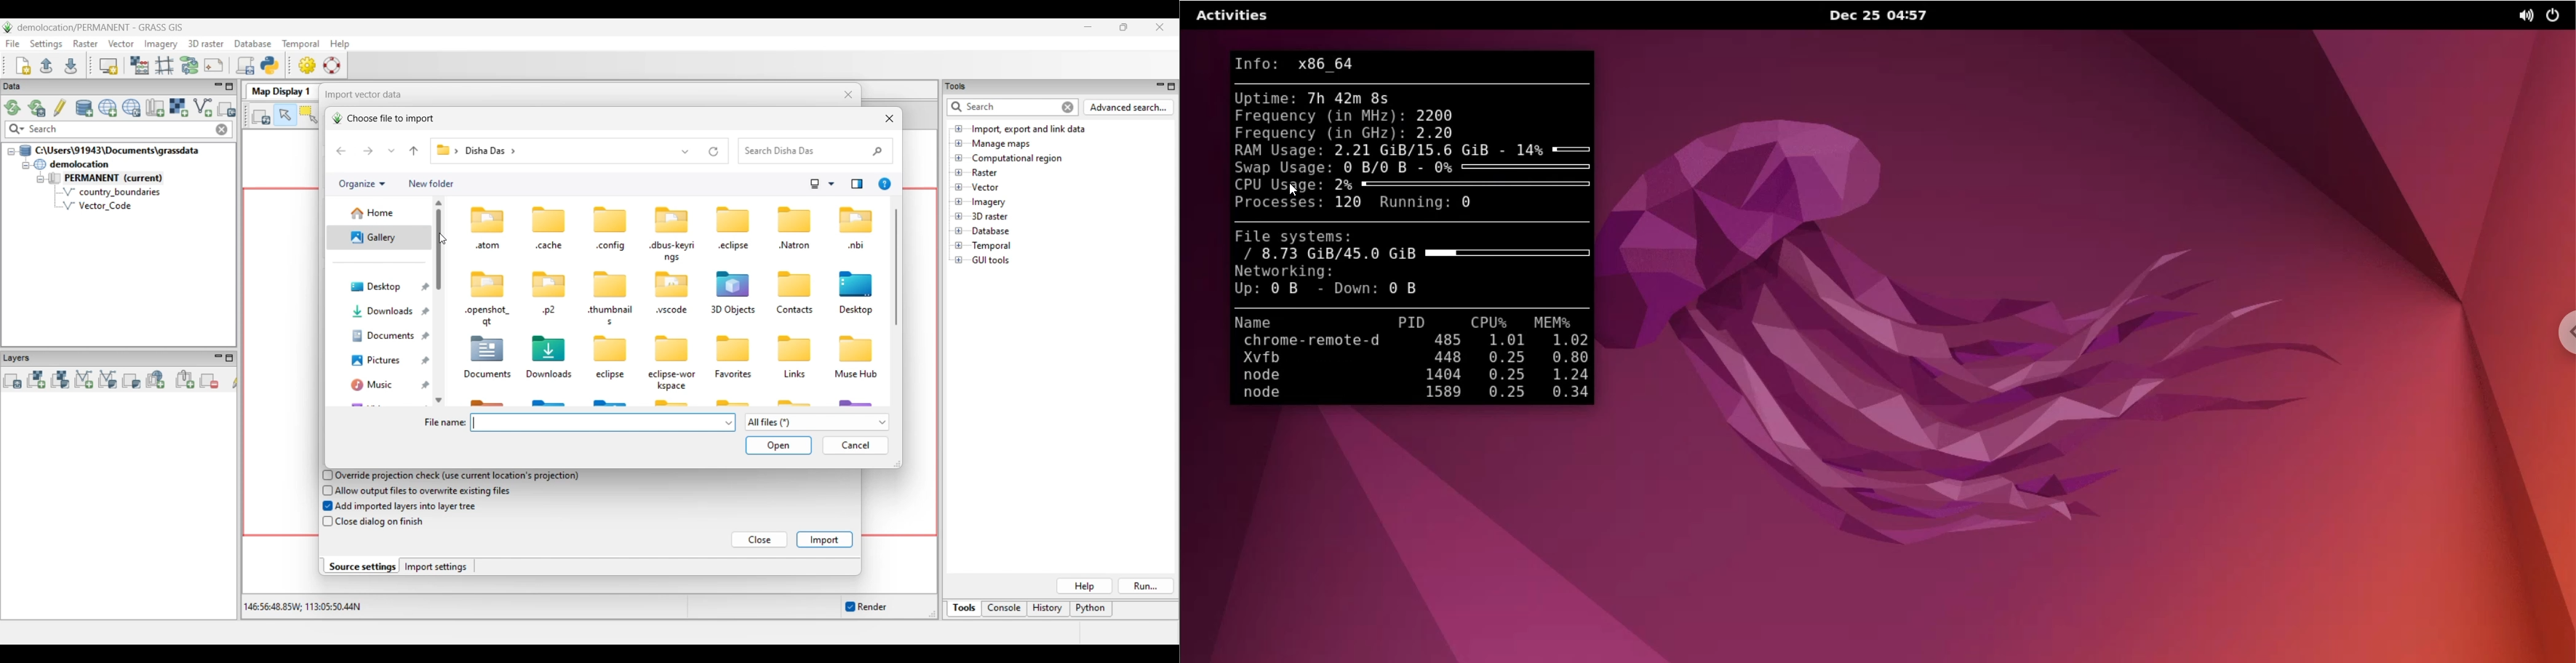  Describe the element at coordinates (1147, 586) in the screenshot. I see `Run` at that location.